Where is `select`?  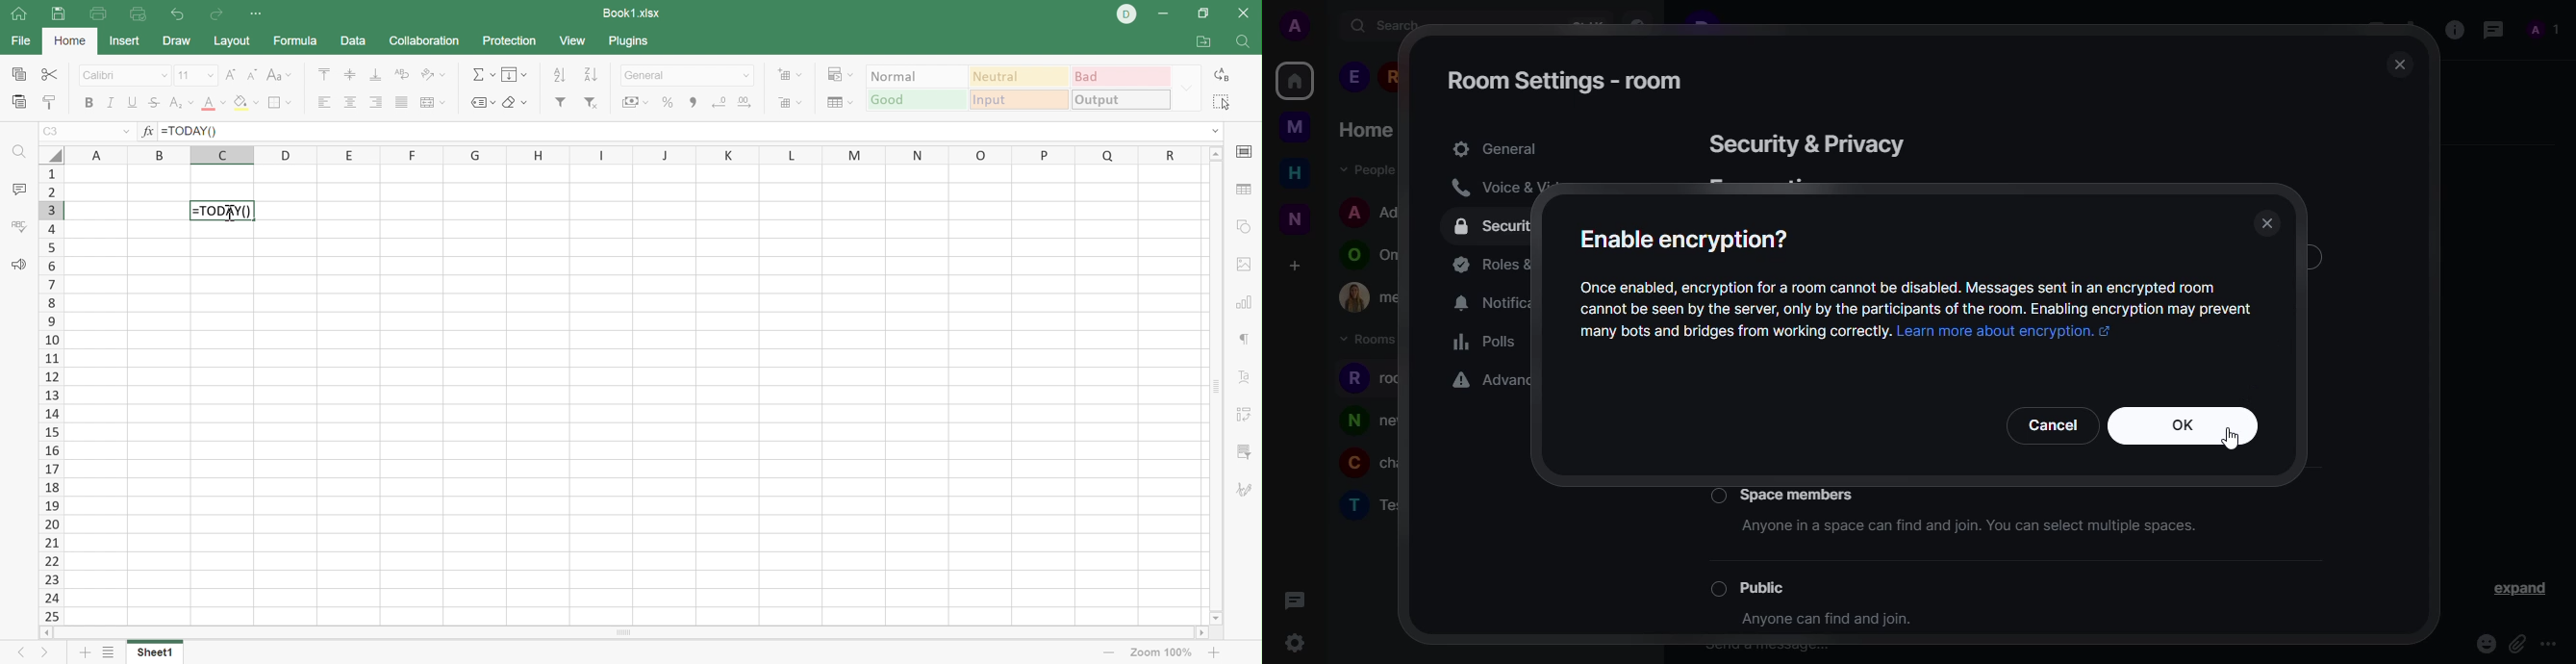
select is located at coordinates (1715, 589).